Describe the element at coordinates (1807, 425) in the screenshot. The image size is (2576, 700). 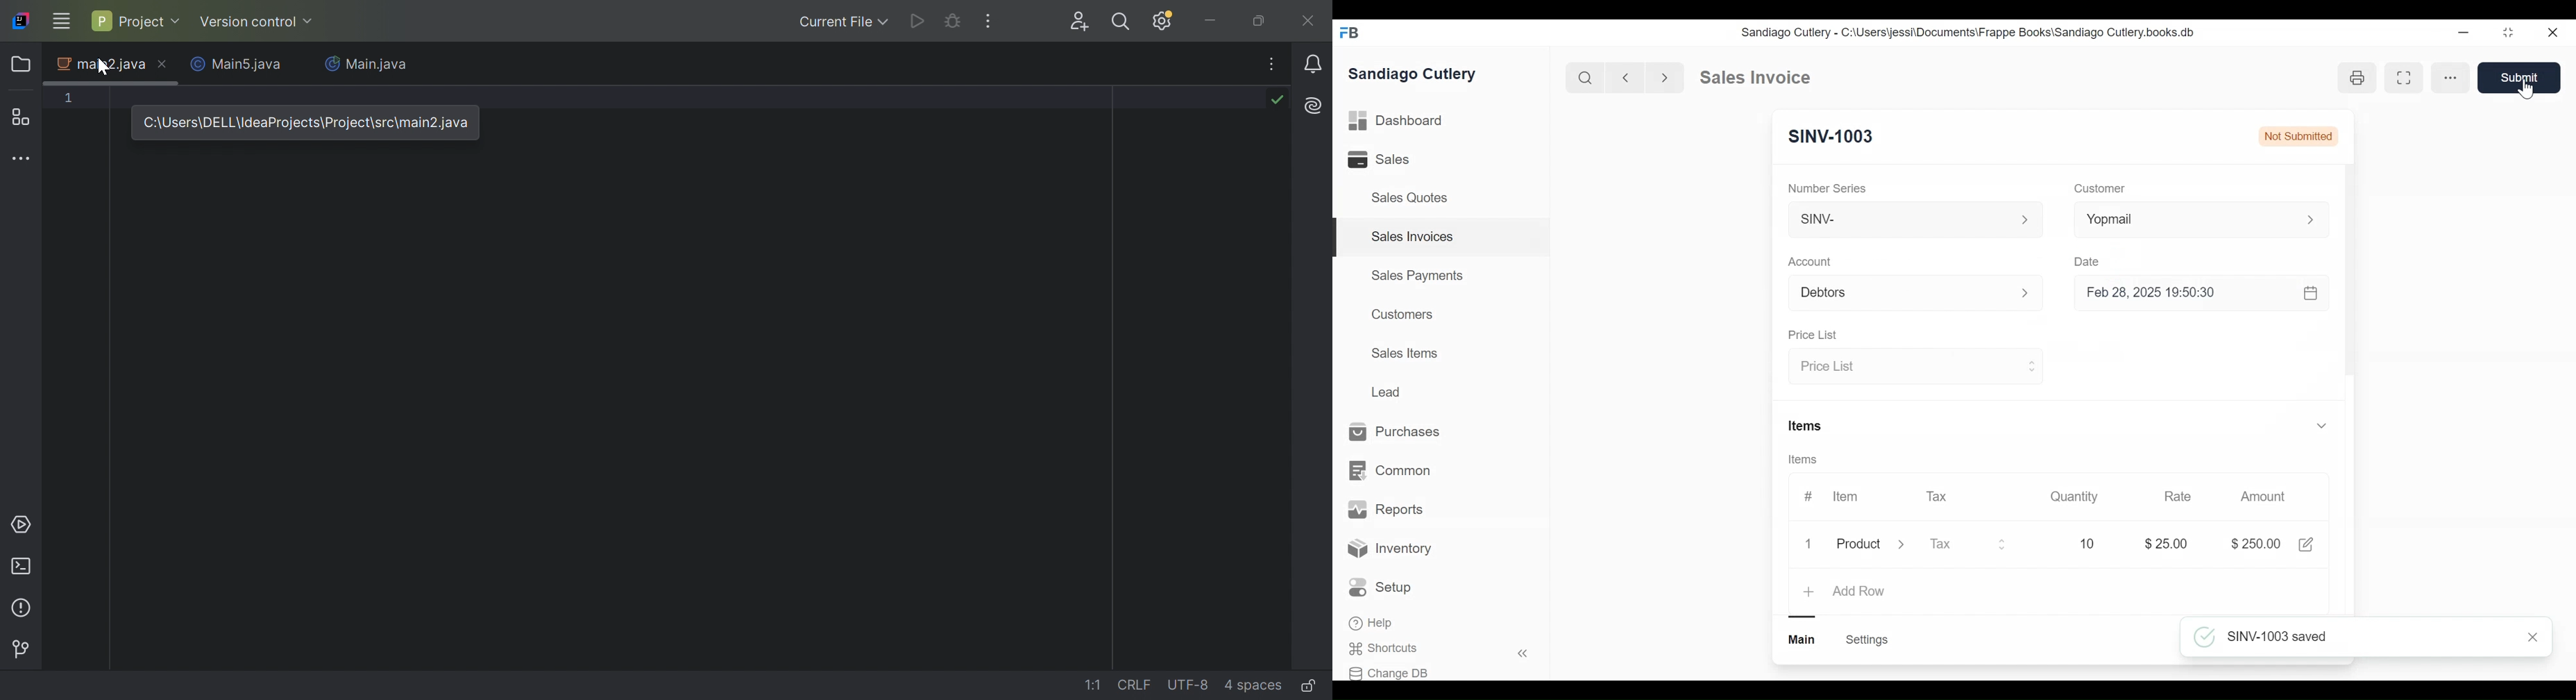
I see `Items` at that location.